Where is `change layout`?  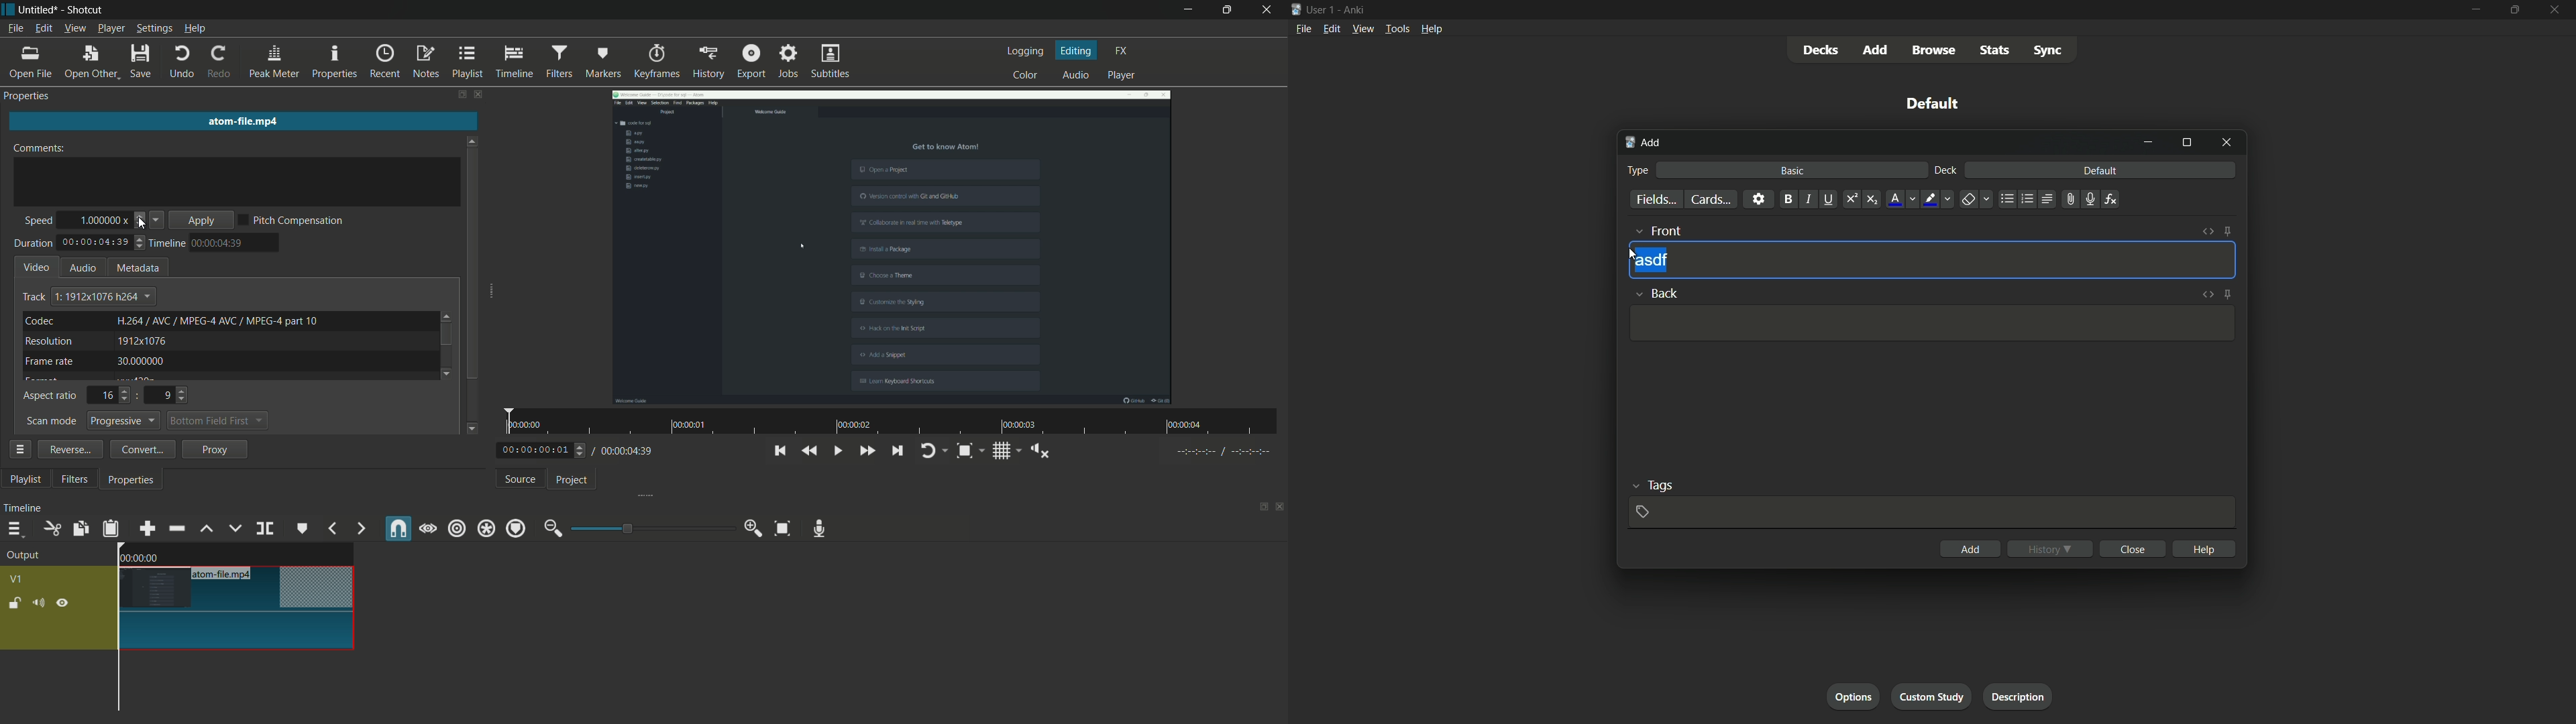 change layout is located at coordinates (1261, 506).